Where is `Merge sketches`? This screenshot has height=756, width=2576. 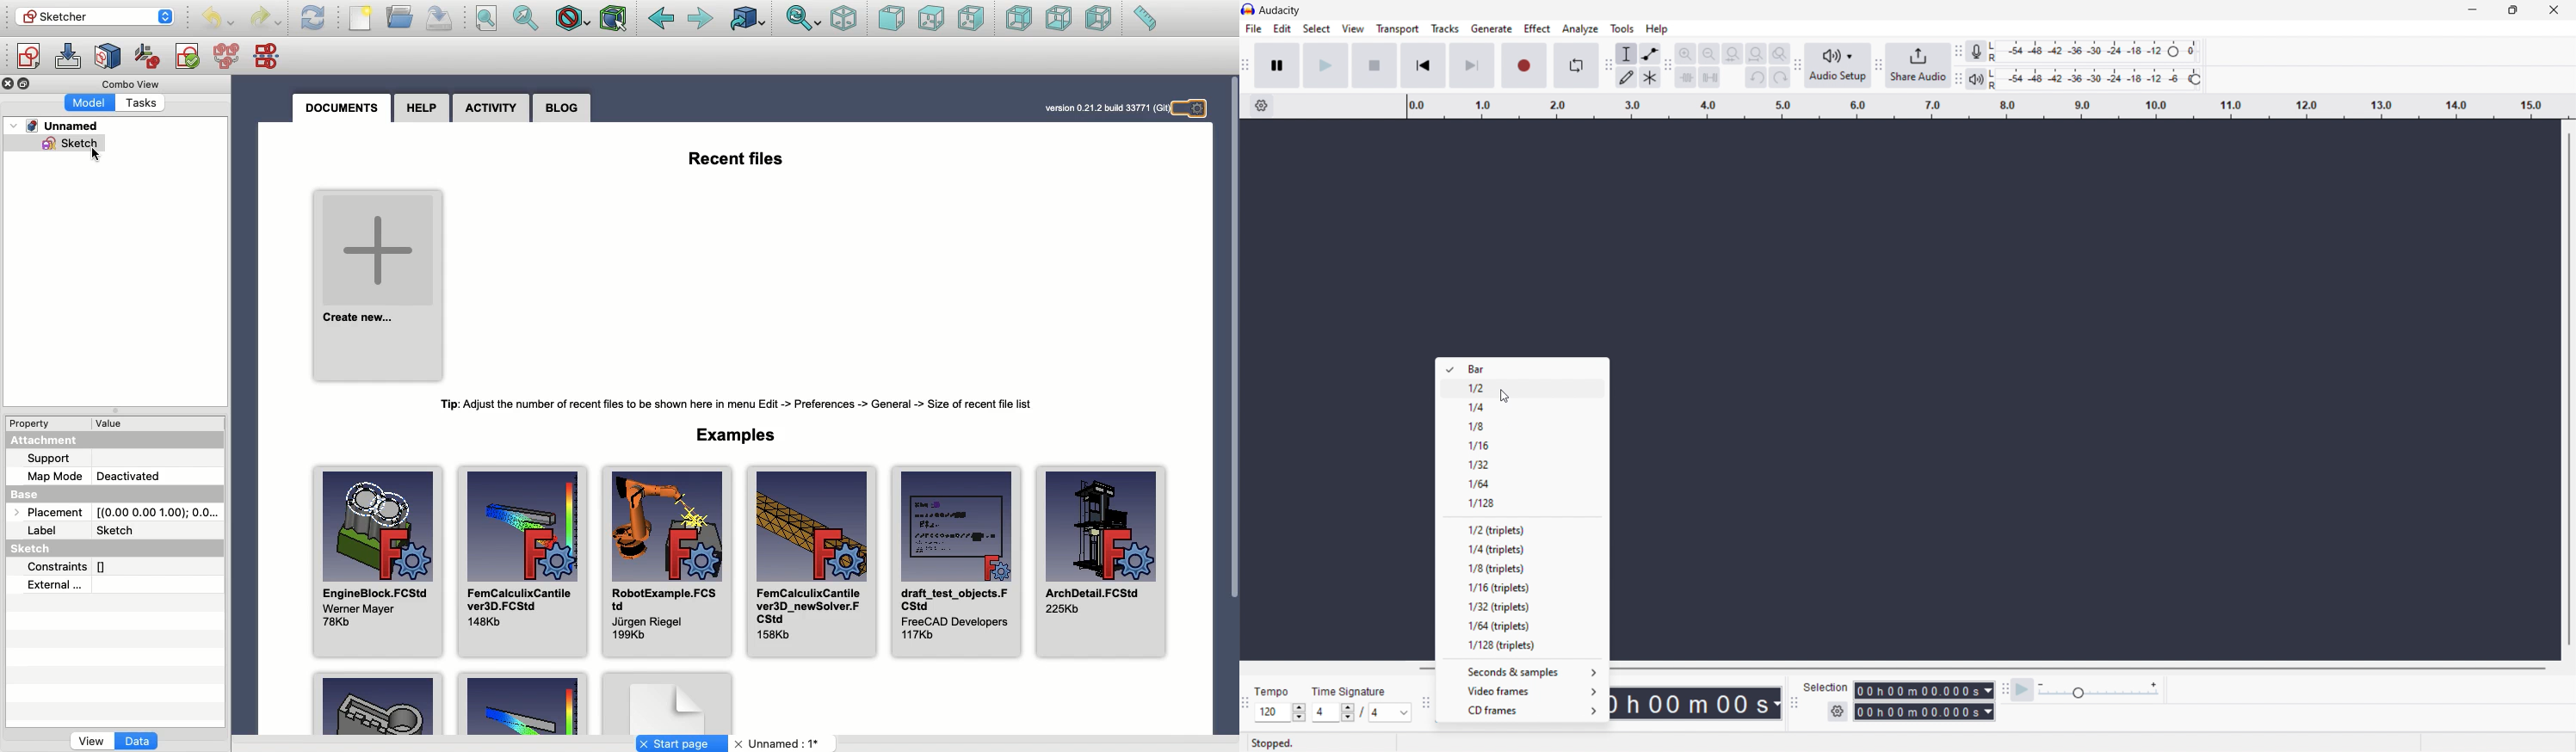 Merge sketches is located at coordinates (229, 57).